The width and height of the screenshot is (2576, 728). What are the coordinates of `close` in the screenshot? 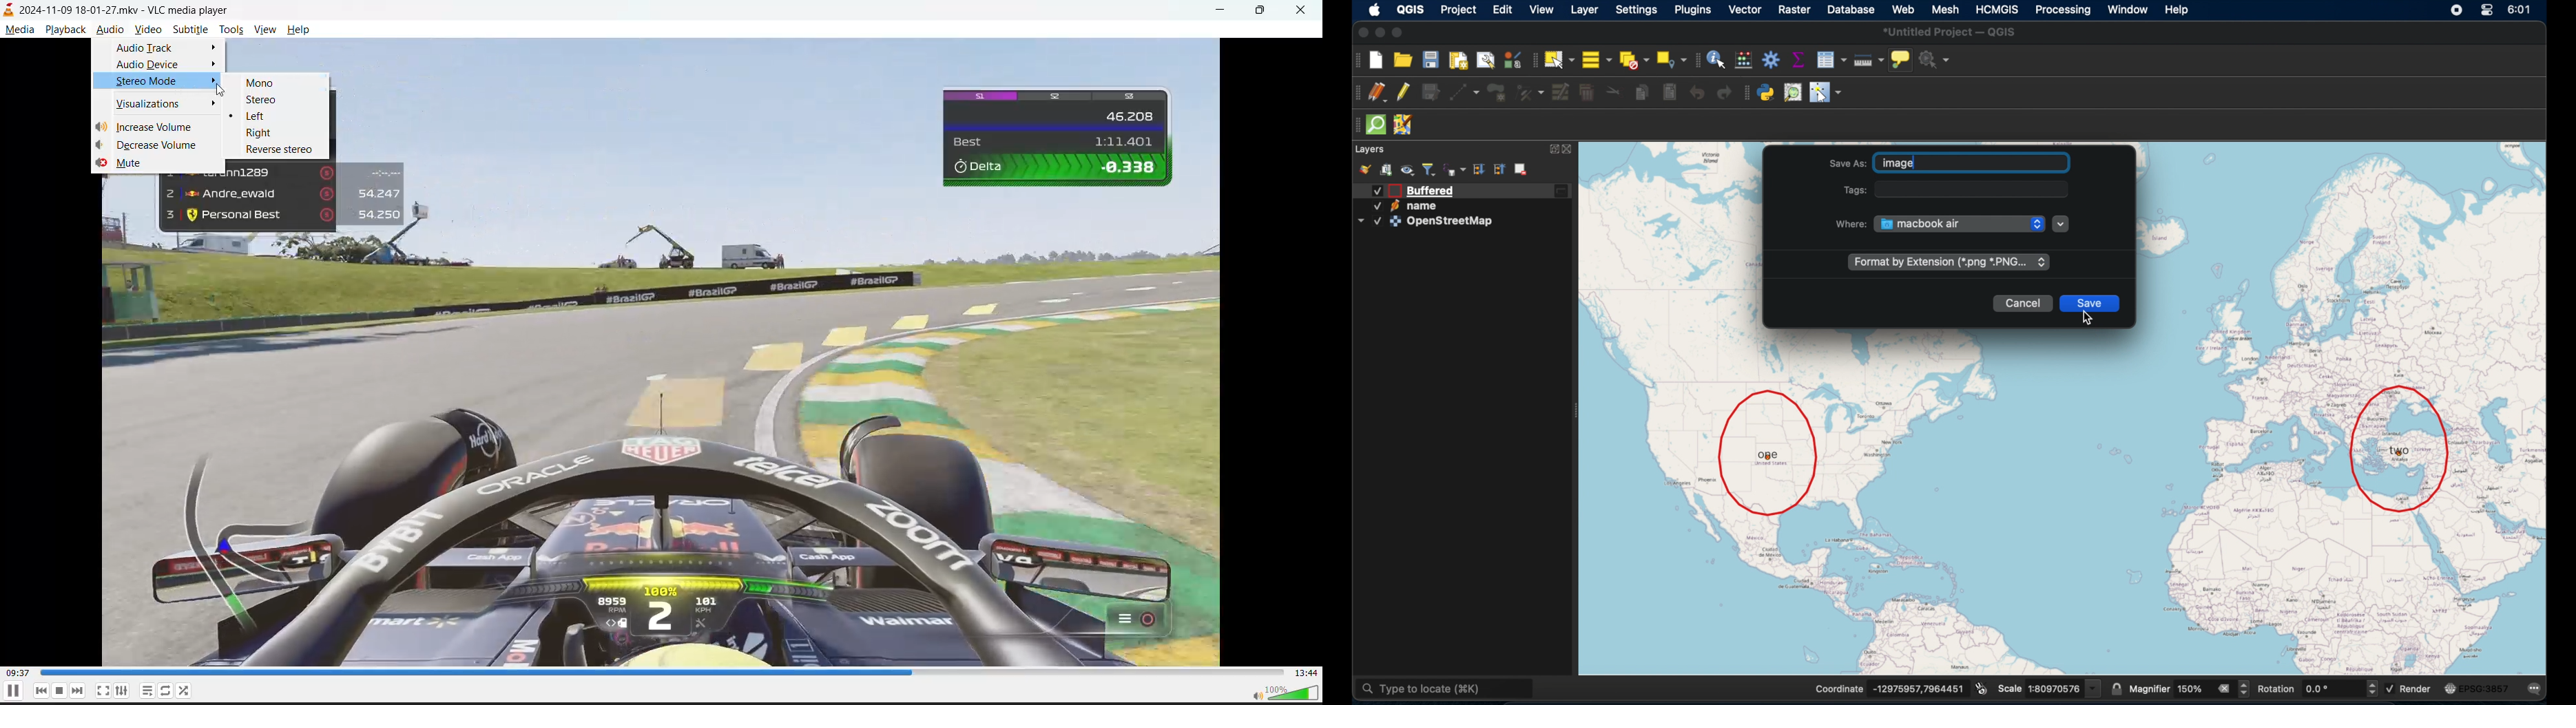 It's located at (1571, 149).